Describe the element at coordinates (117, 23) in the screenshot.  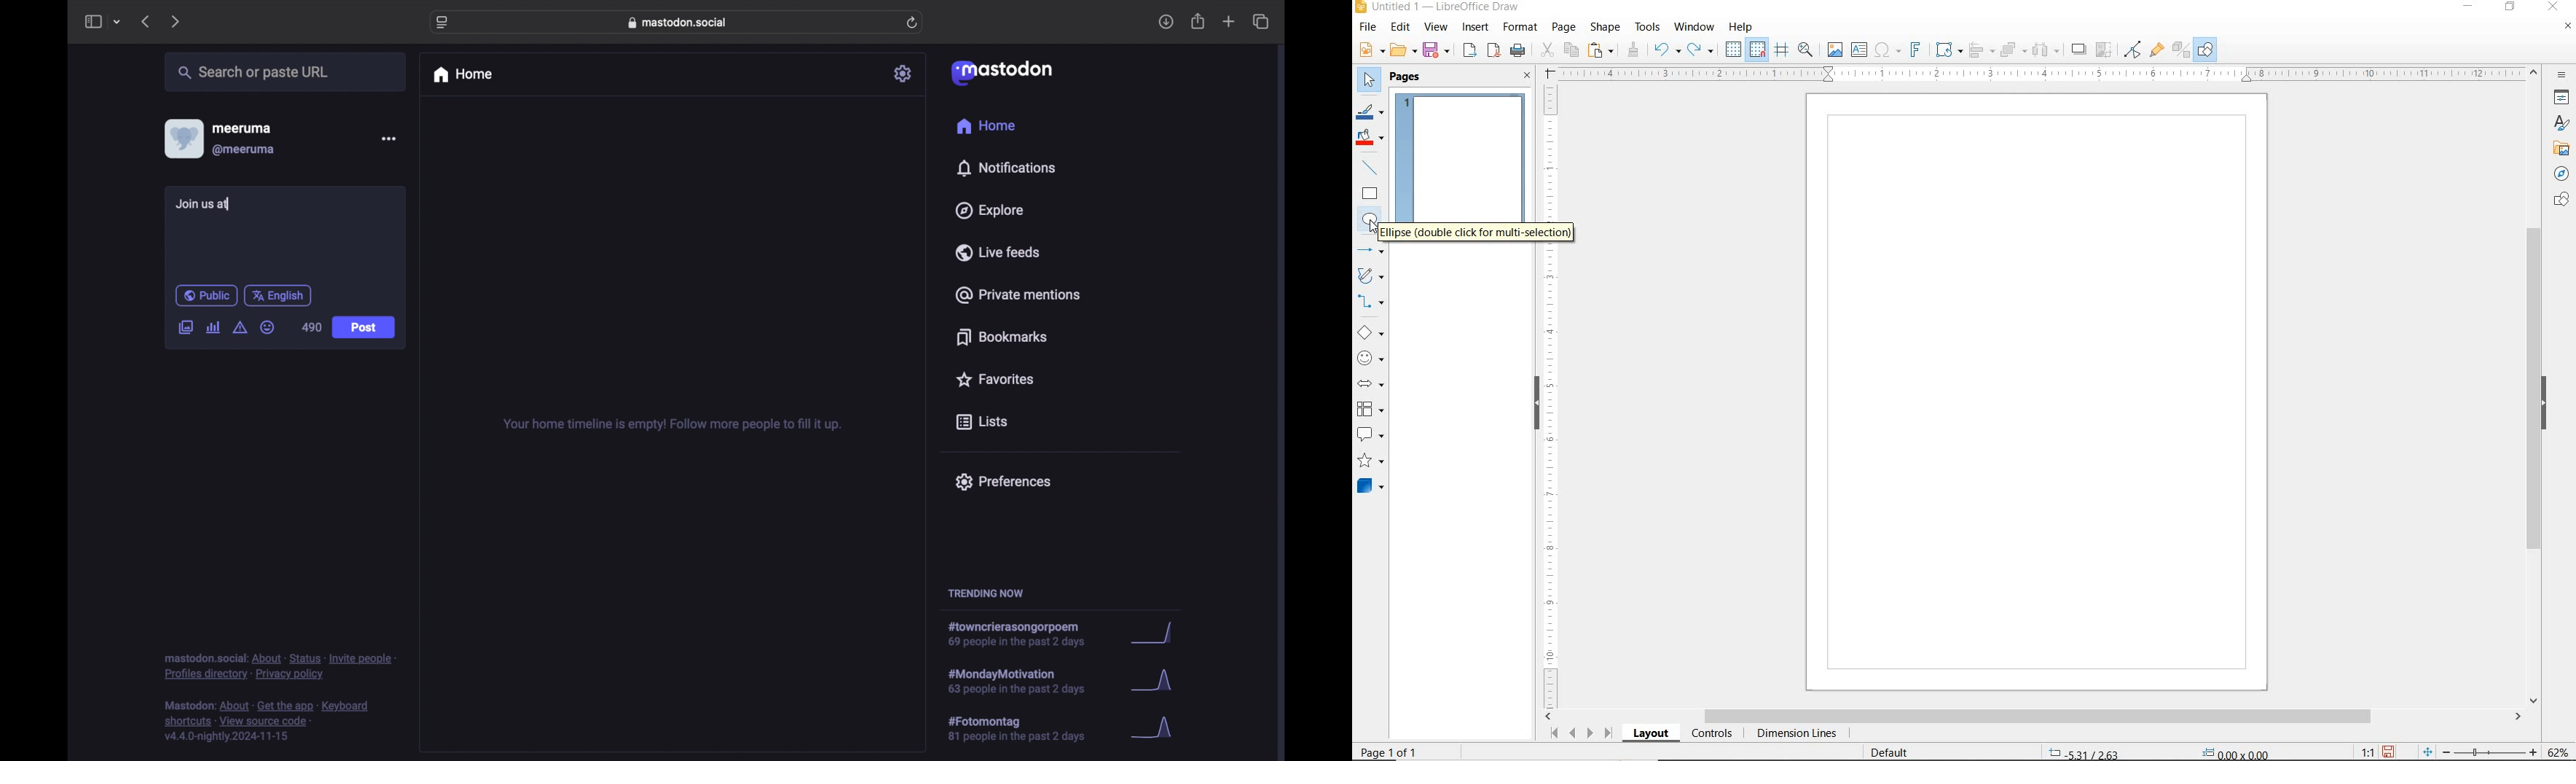
I see `tab group picker` at that location.